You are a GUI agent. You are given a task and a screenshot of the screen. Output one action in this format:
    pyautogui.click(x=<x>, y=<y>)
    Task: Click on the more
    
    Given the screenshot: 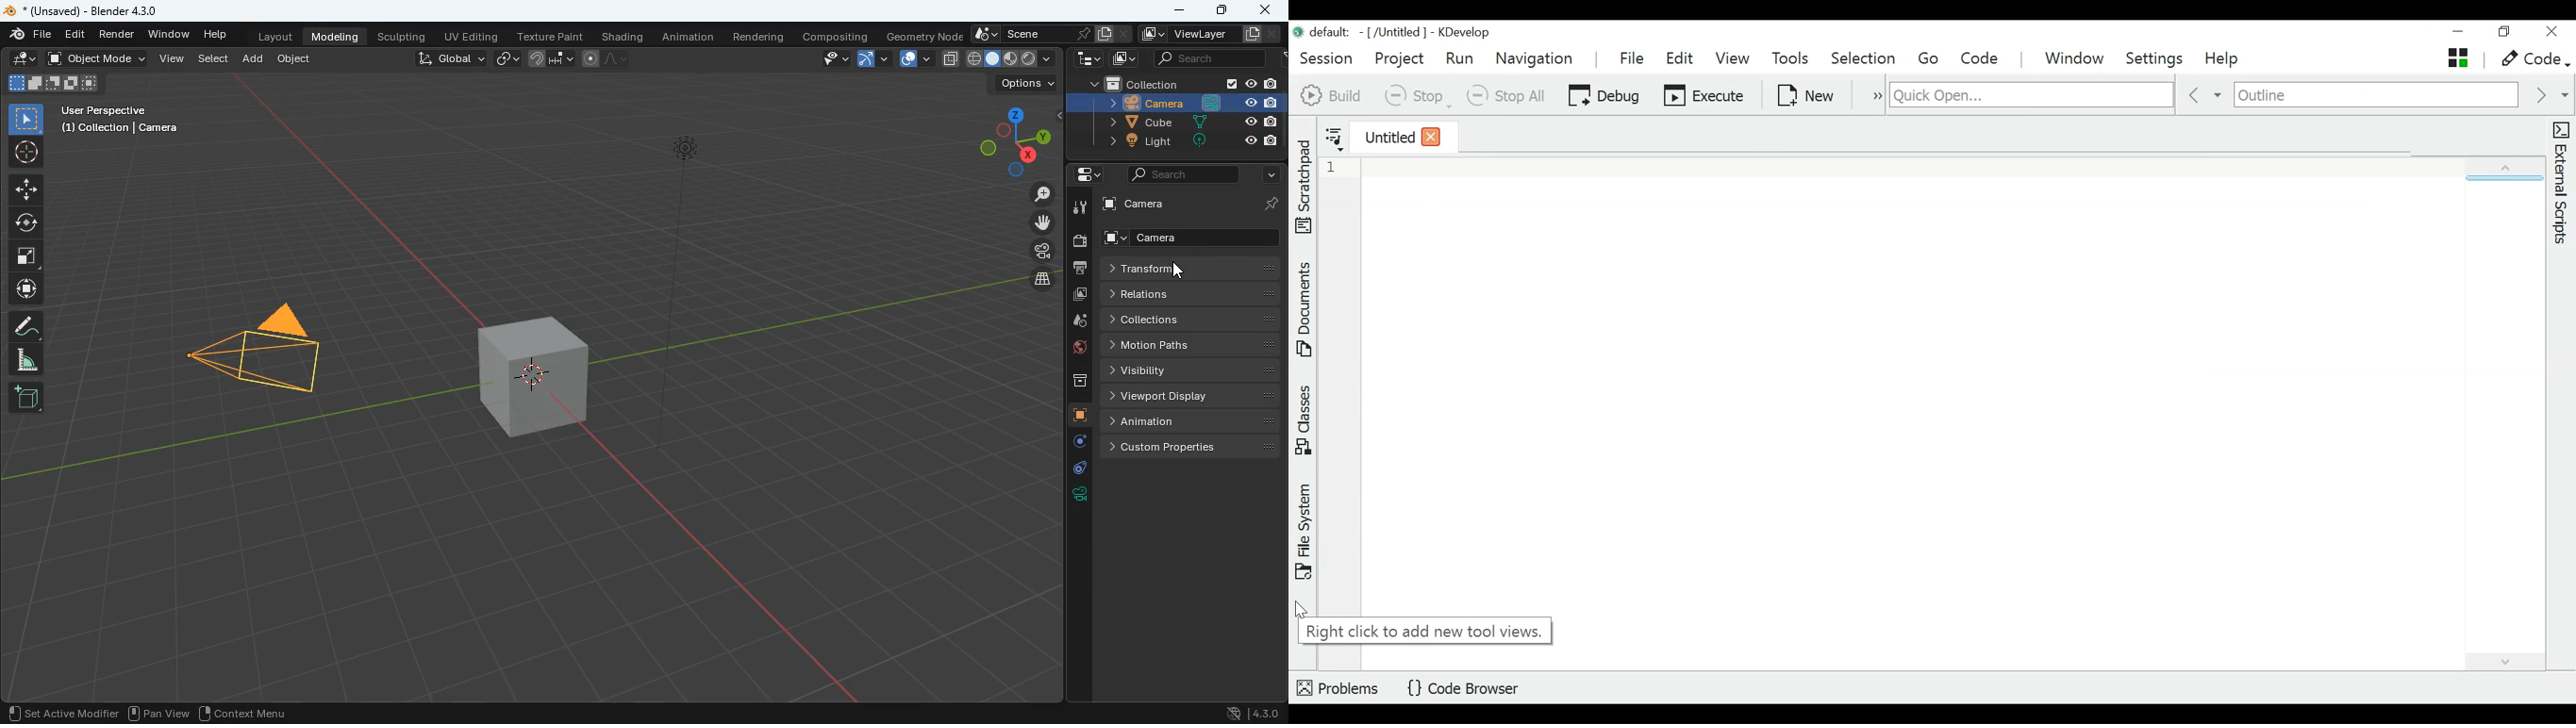 What is the action you would take?
    pyautogui.click(x=1266, y=174)
    